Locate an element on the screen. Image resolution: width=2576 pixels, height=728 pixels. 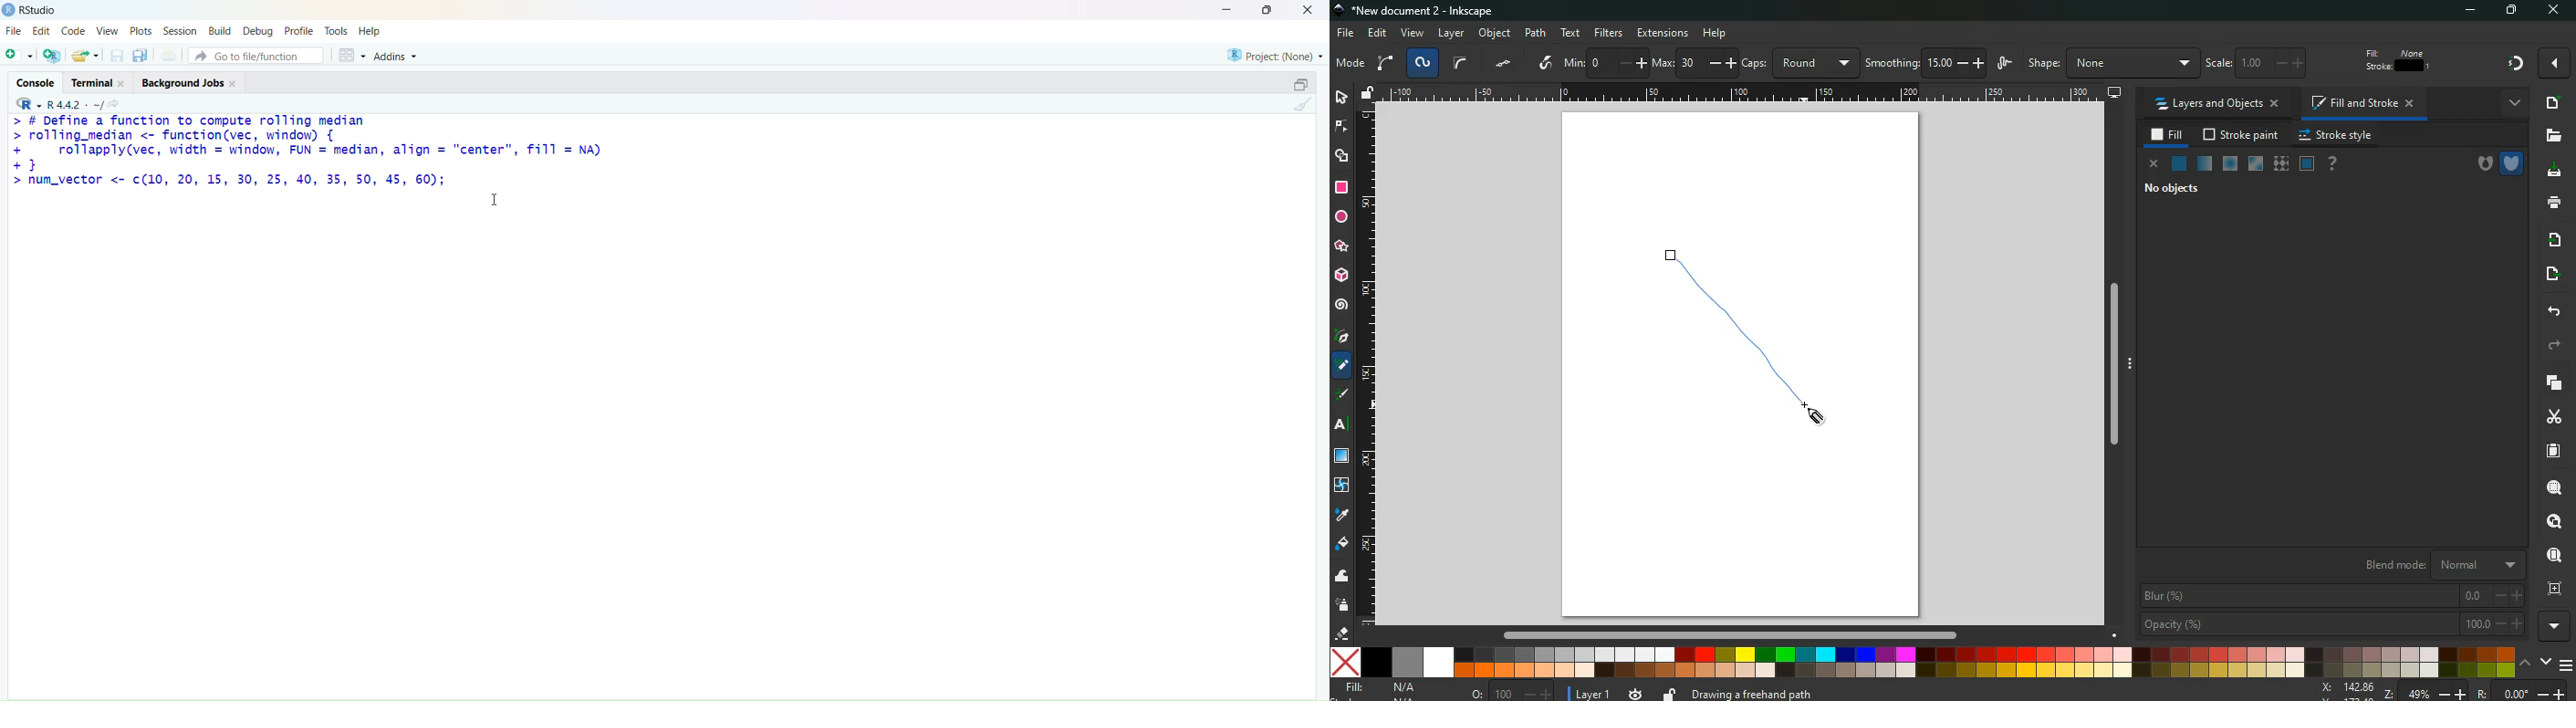
edit is located at coordinates (42, 31).